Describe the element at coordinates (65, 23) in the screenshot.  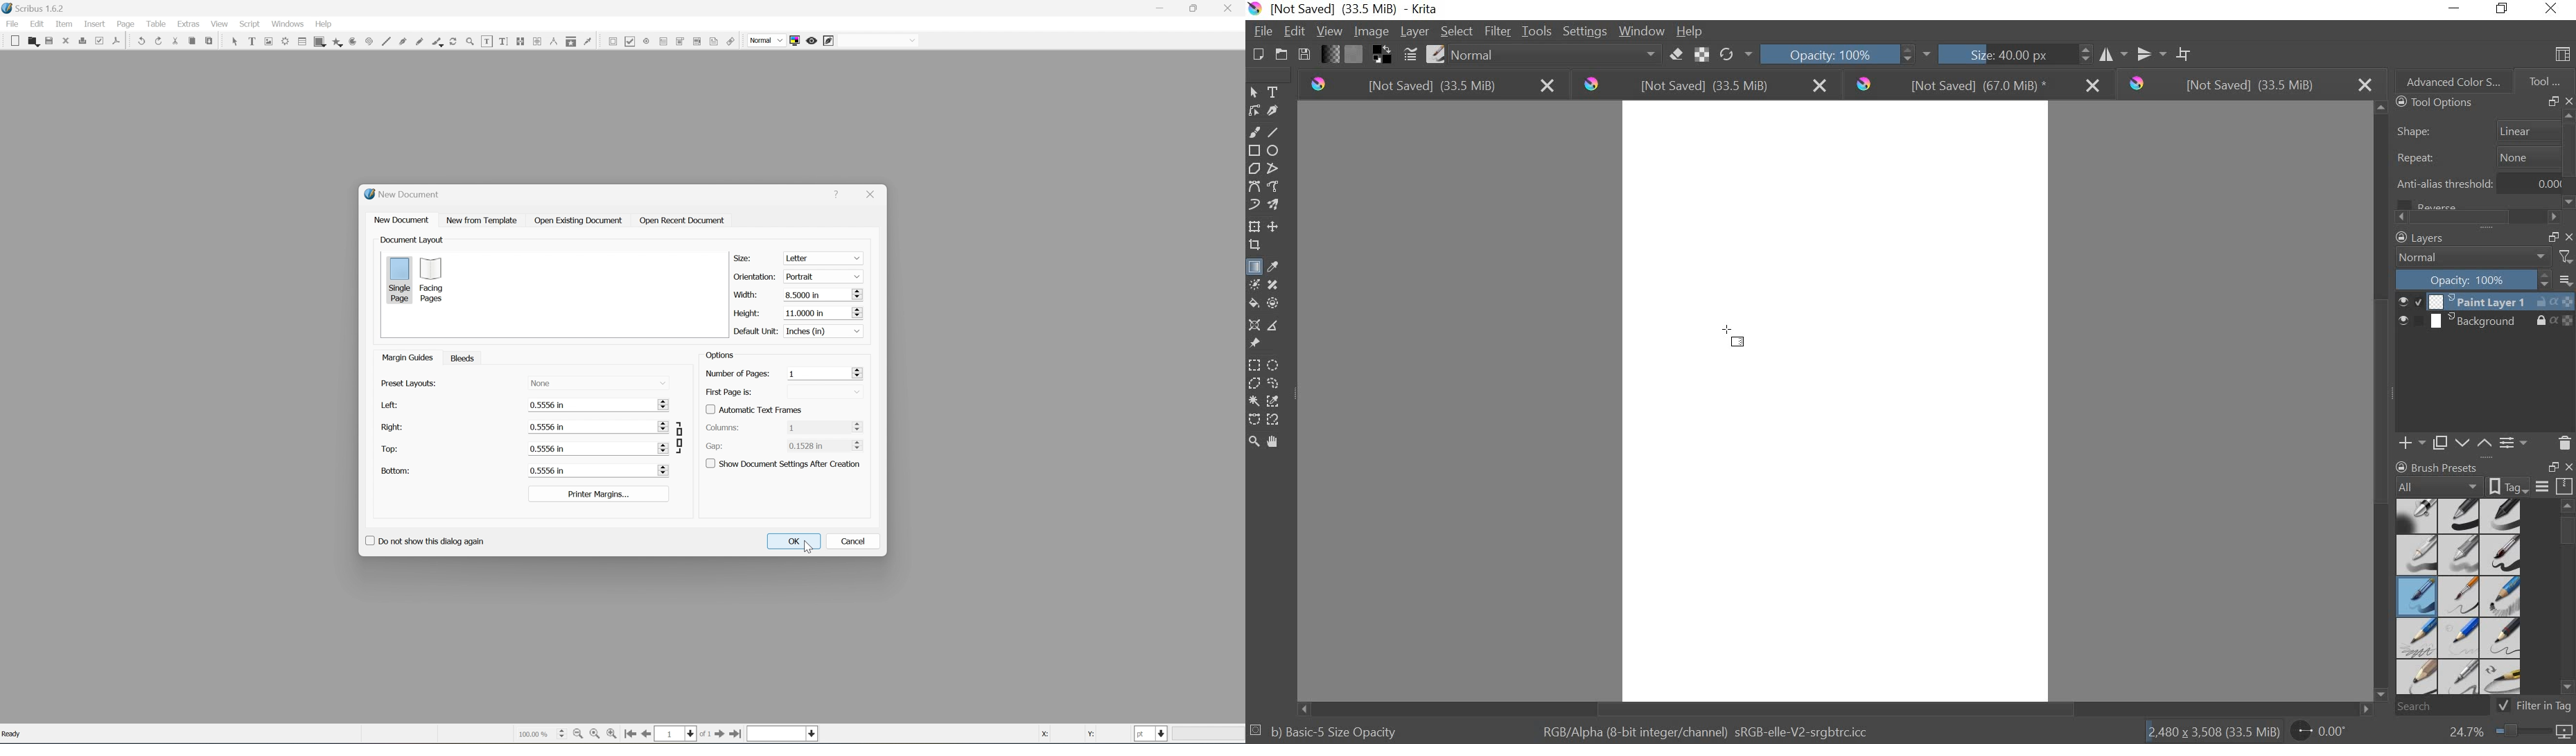
I see `item` at that location.